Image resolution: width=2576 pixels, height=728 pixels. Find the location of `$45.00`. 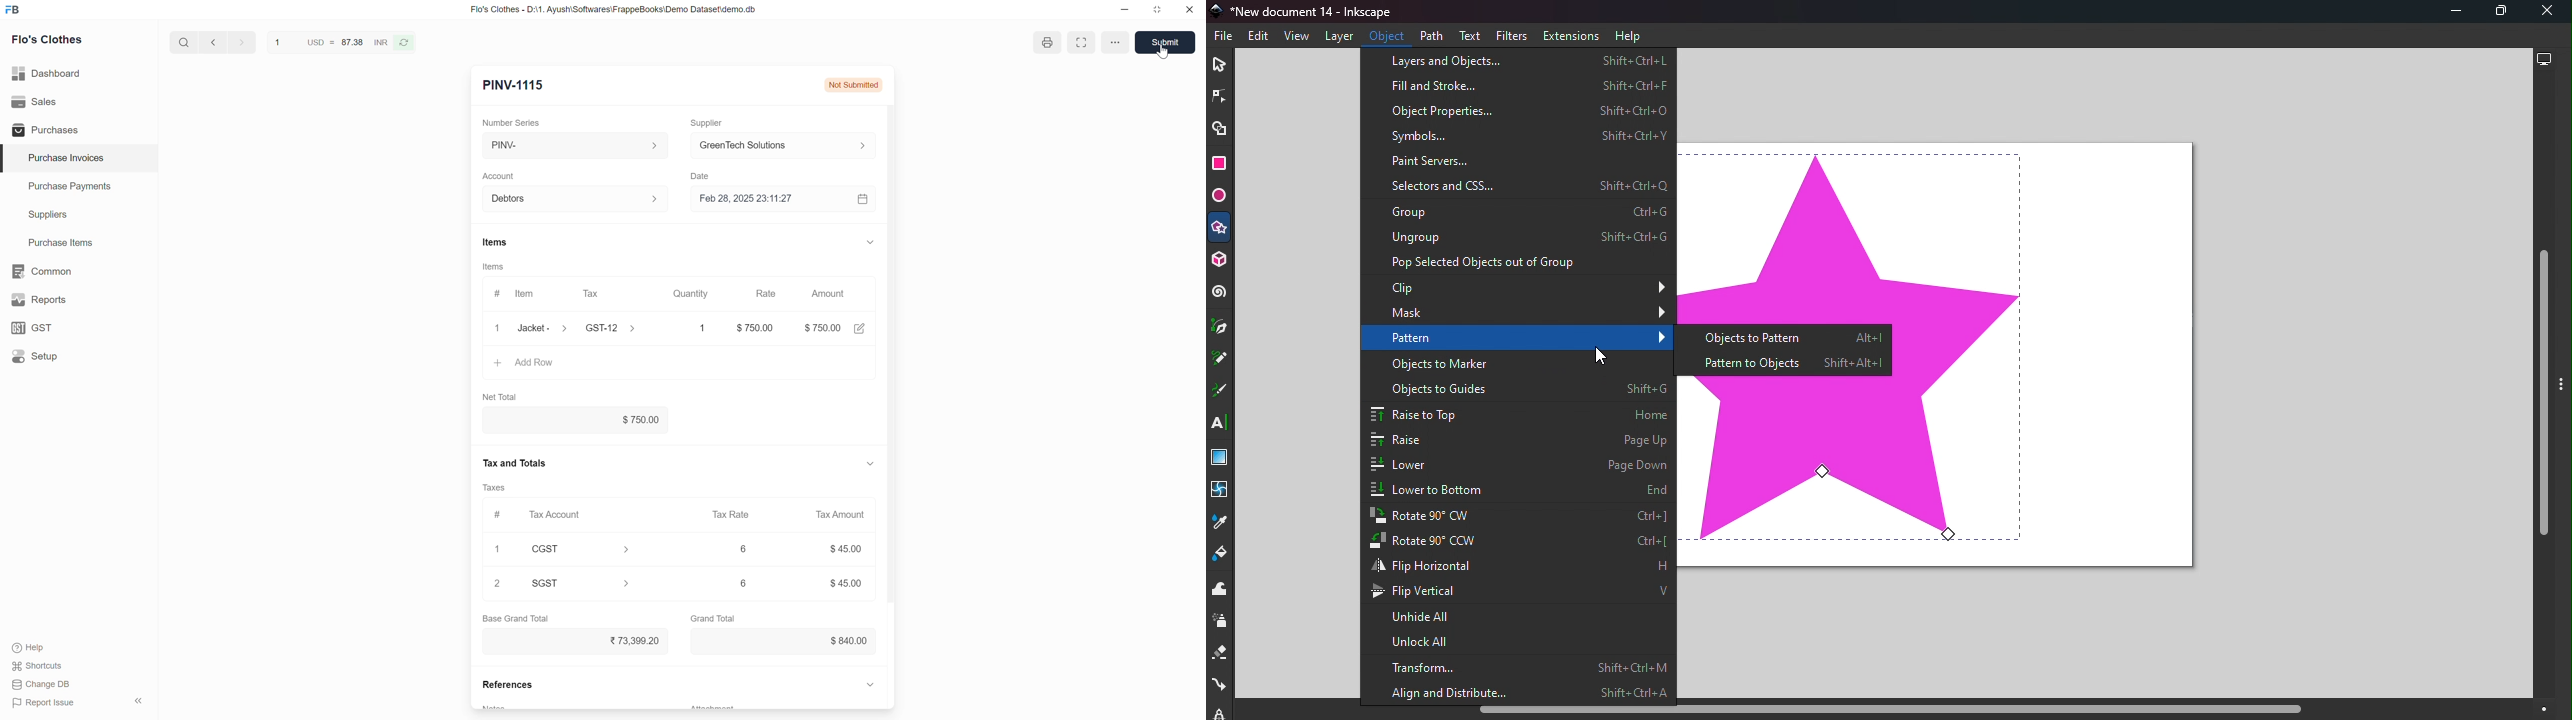

$45.00 is located at coordinates (846, 548).